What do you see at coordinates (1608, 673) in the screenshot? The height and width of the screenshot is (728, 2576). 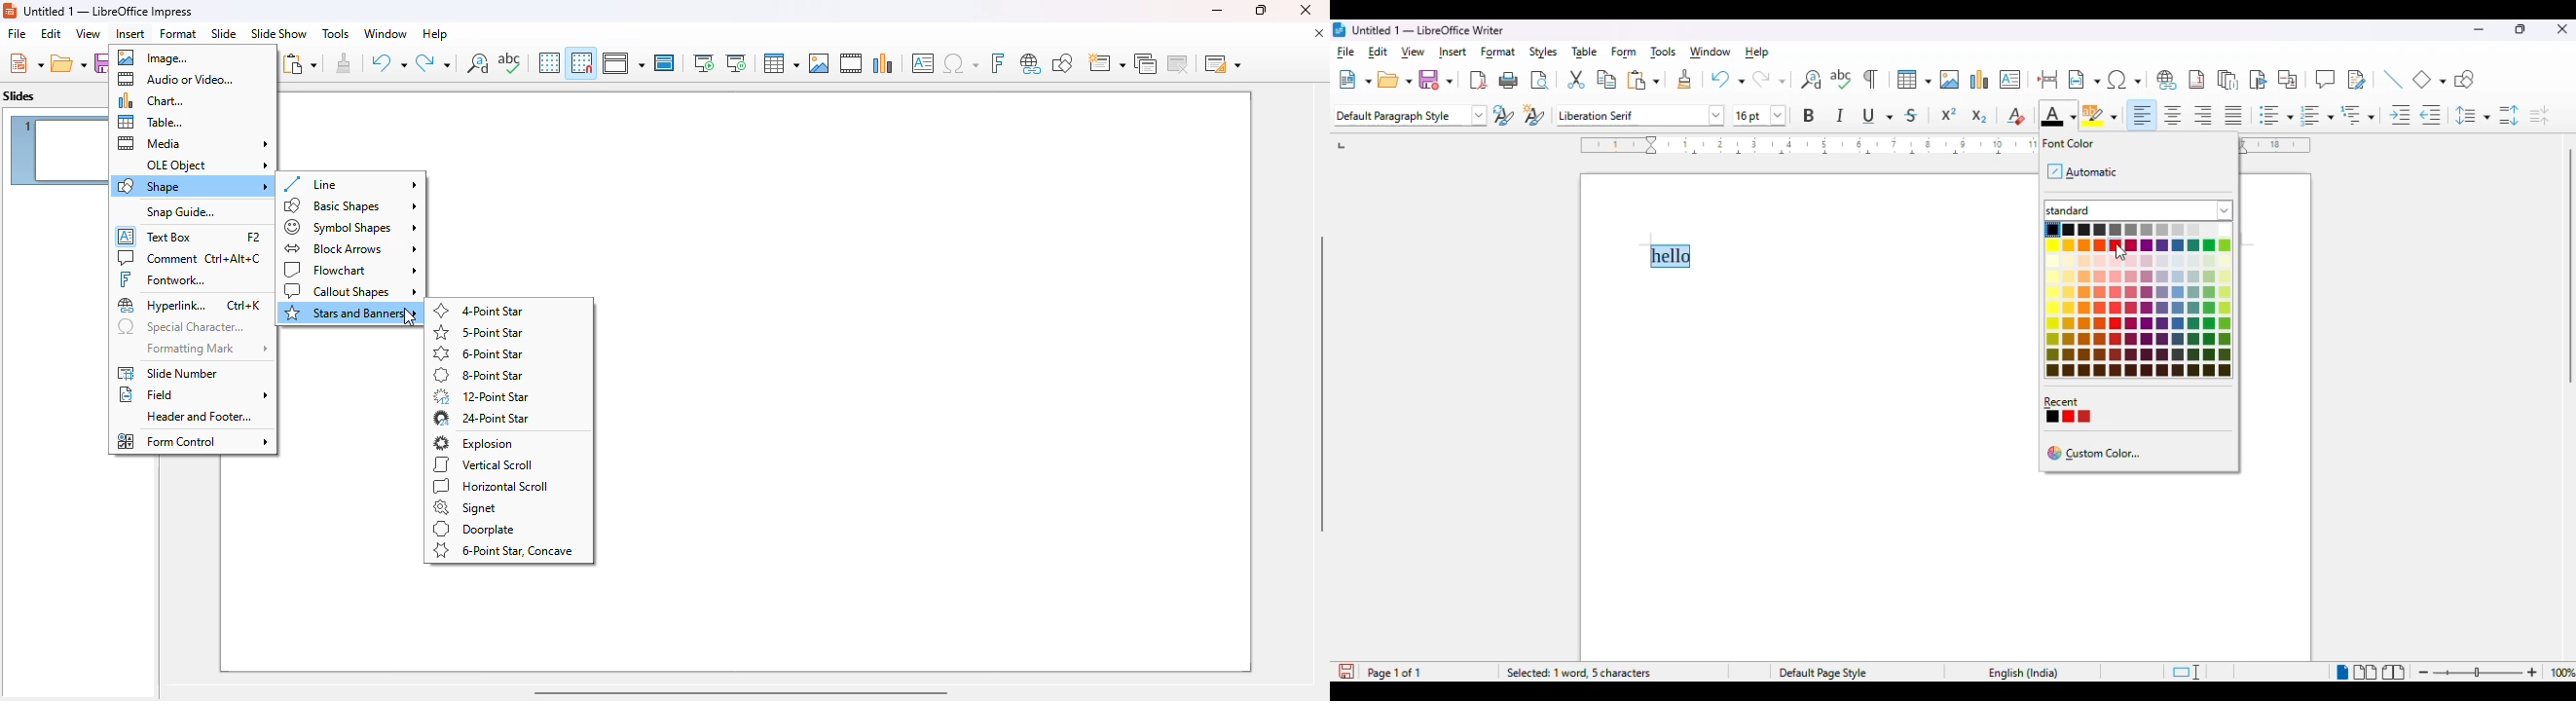 I see `word and character count` at bounding box center [1608, 673].